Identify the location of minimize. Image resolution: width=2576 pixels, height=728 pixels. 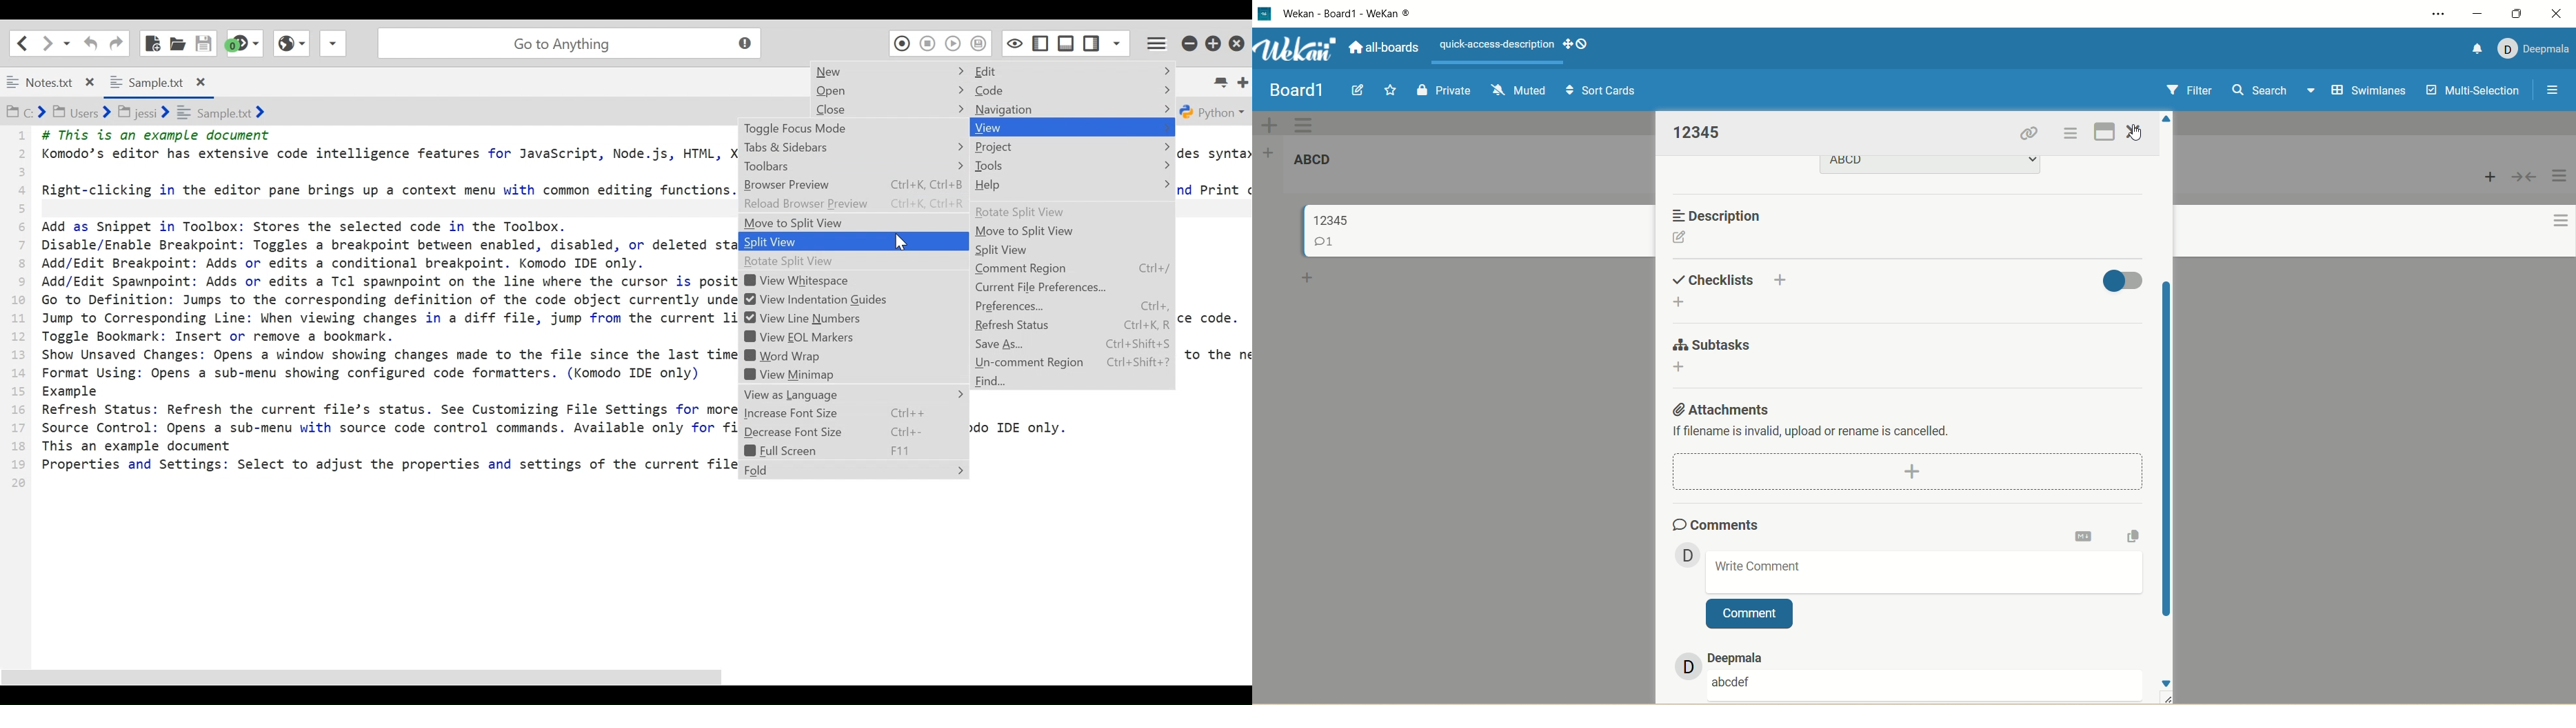
(2476, 14).